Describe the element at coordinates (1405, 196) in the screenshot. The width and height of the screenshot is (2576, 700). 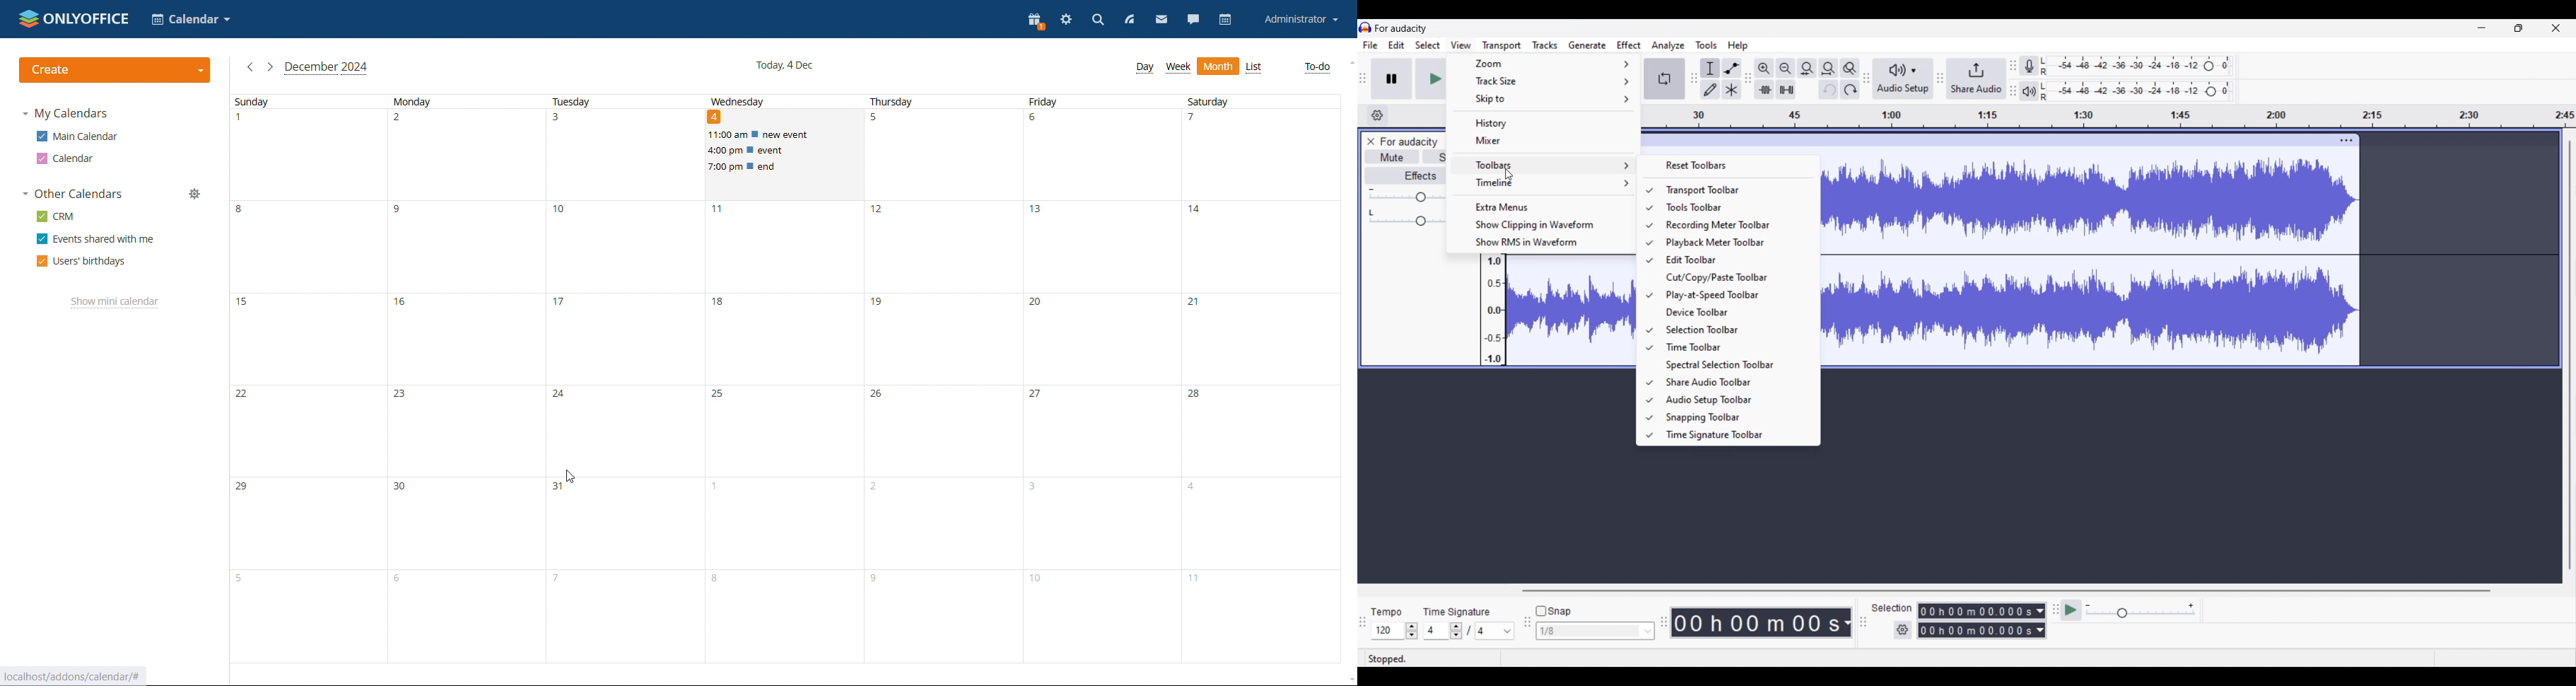
I see `Volume slider` at that location.